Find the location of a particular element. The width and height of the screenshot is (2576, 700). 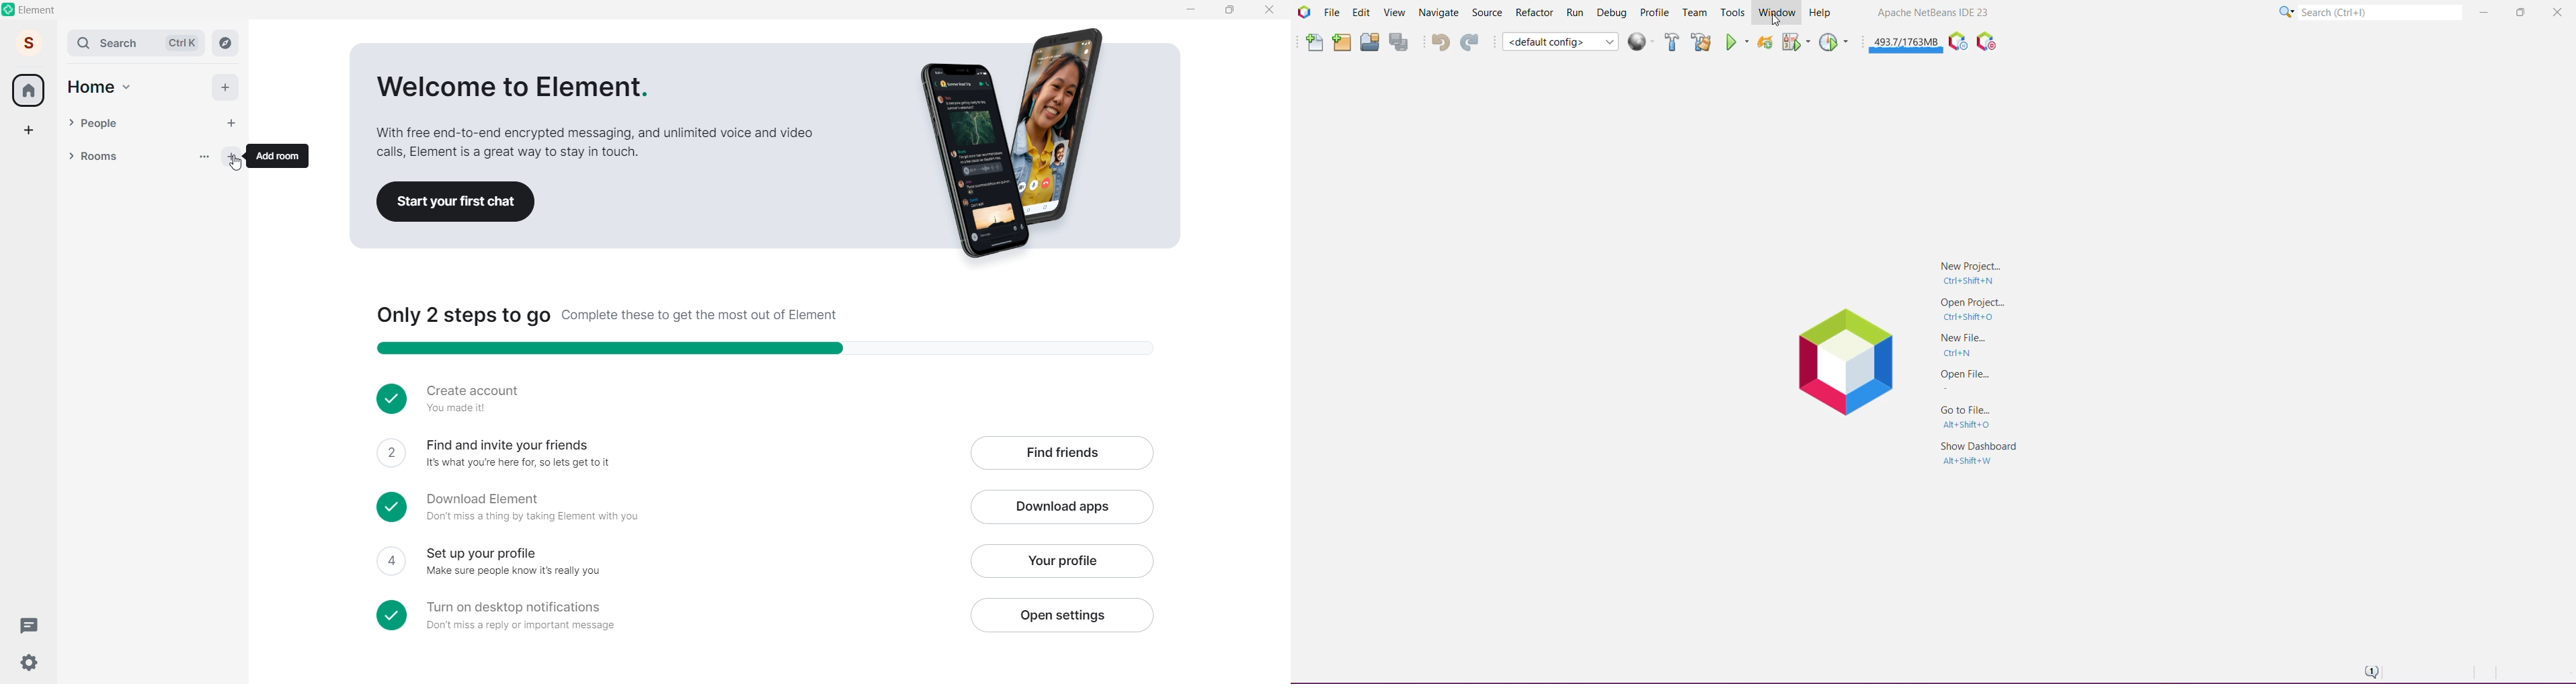

Maximize is located at coordinates (1229, 9).